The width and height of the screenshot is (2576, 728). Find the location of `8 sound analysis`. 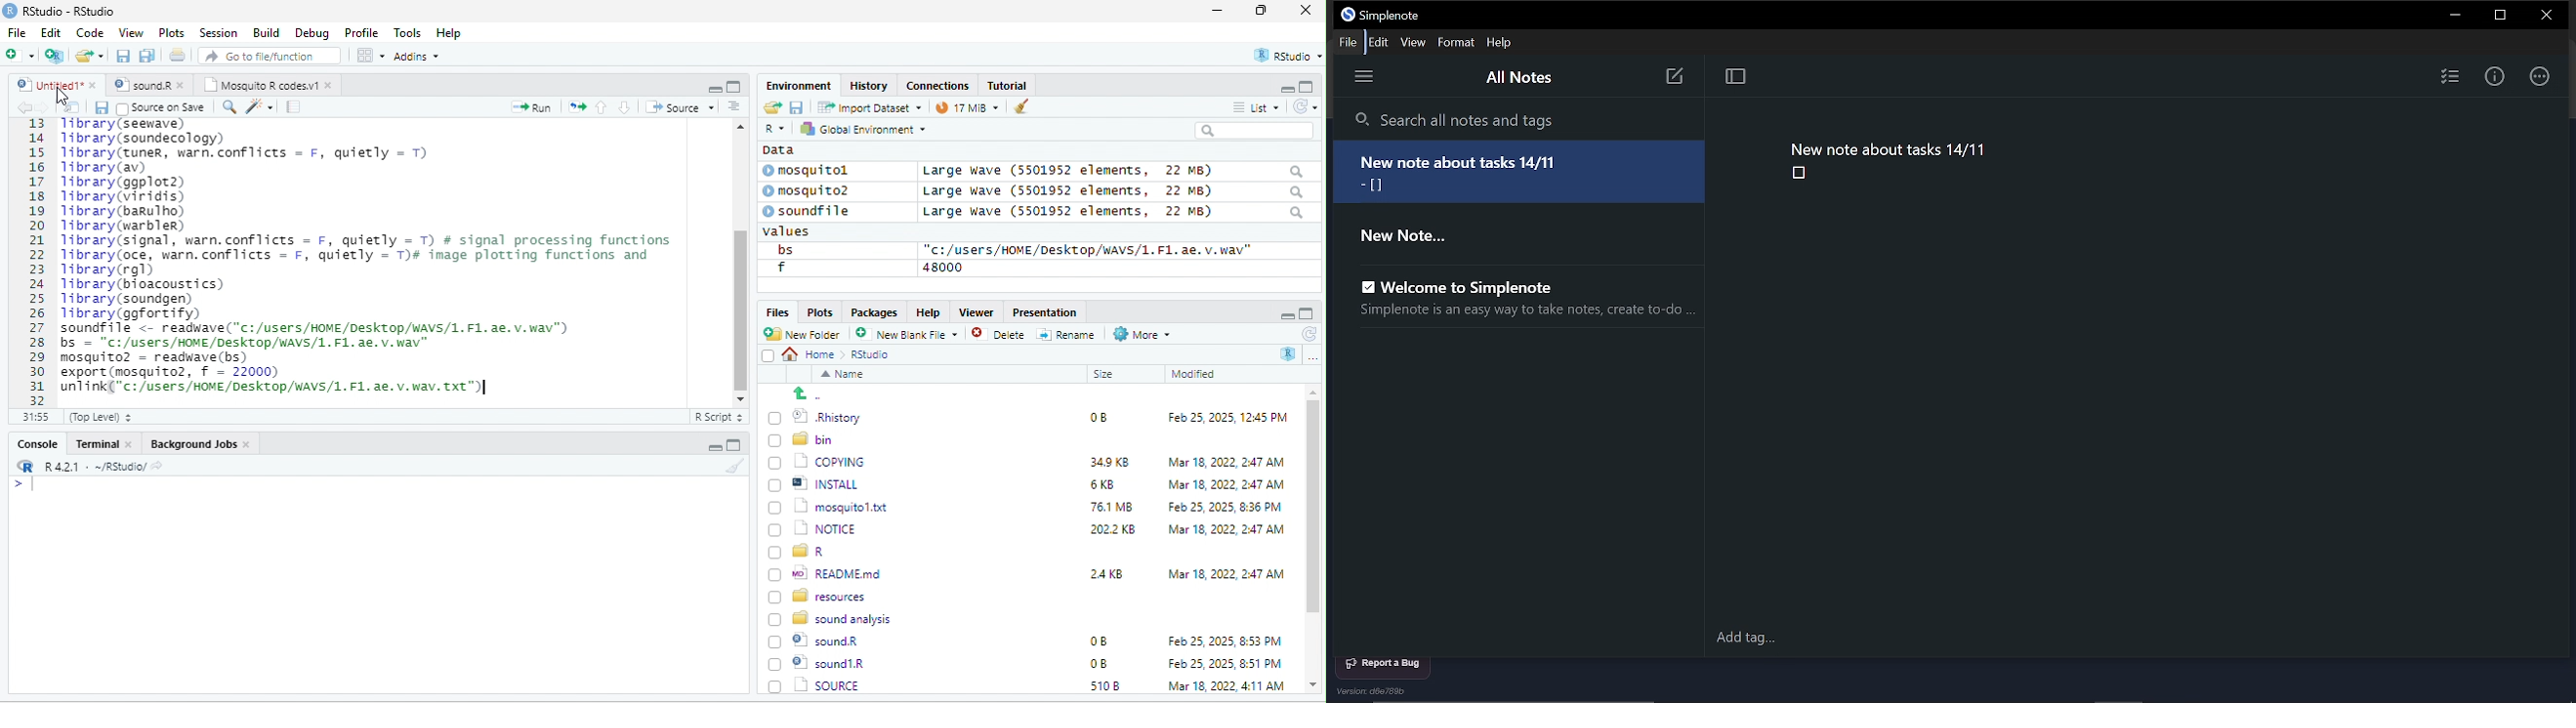

8 sound analysis is located at coordinates (833, 617).